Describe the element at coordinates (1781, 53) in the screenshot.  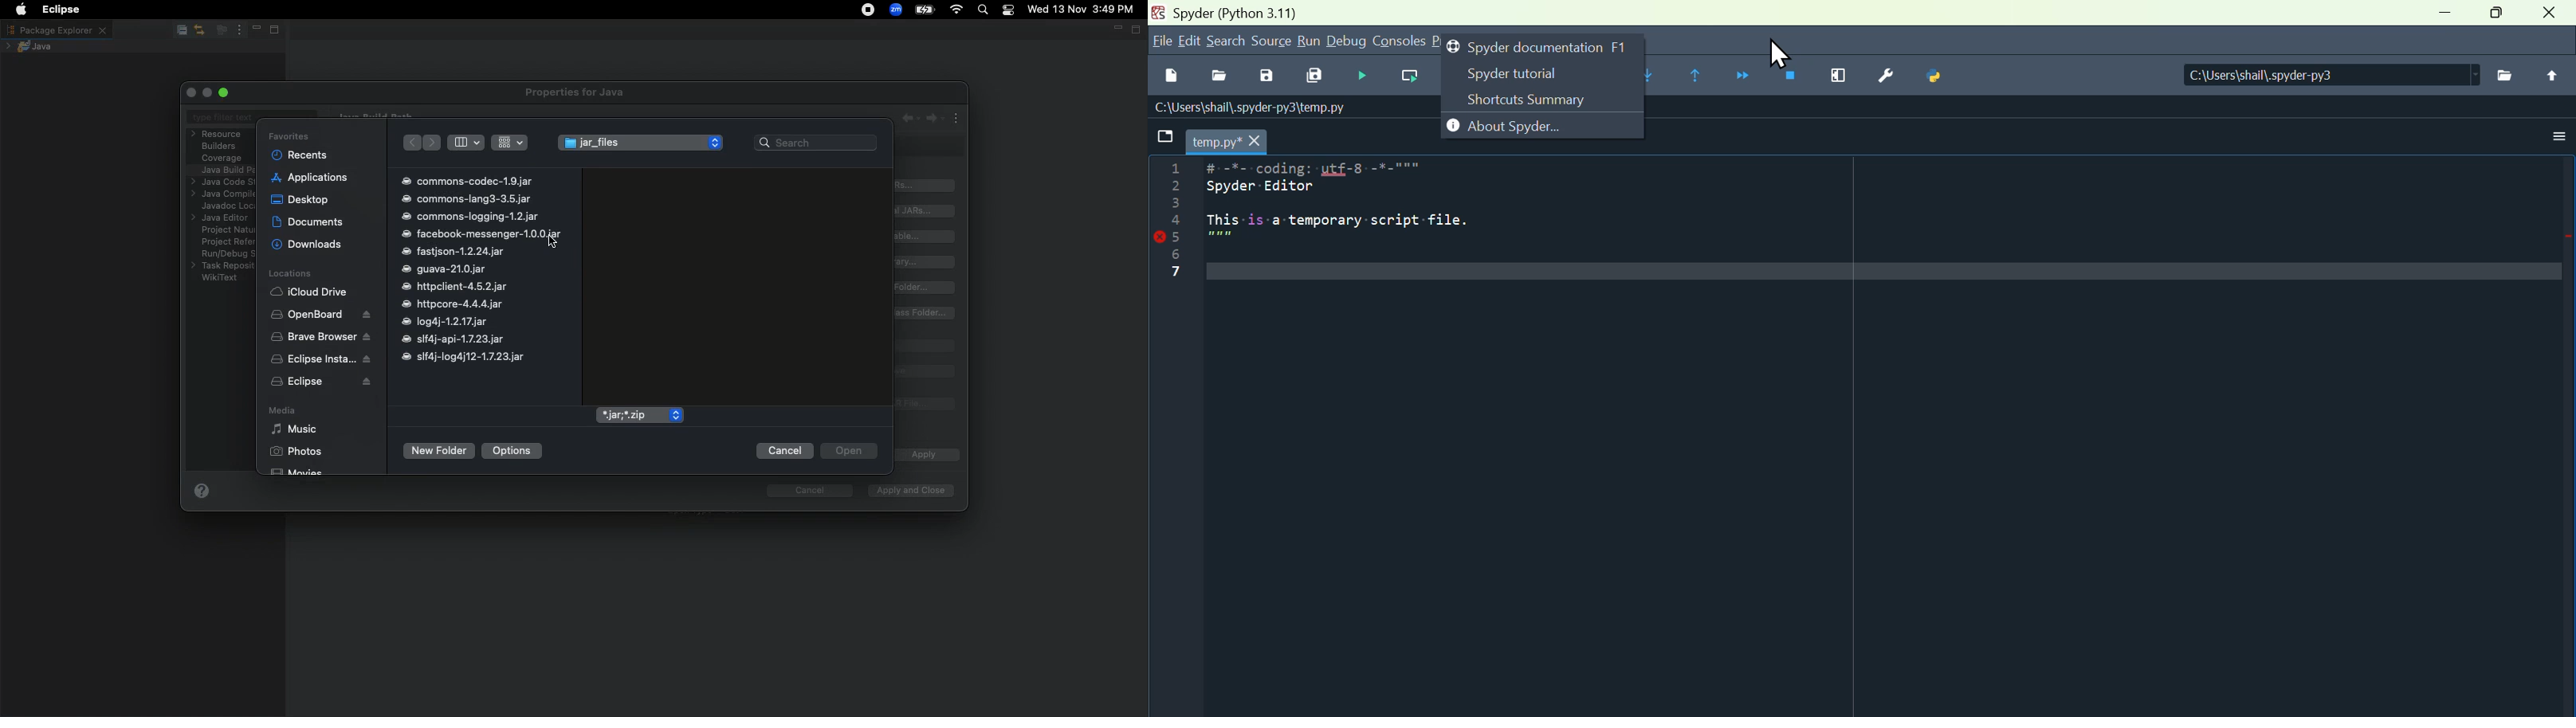
I see `cursor` at that location.